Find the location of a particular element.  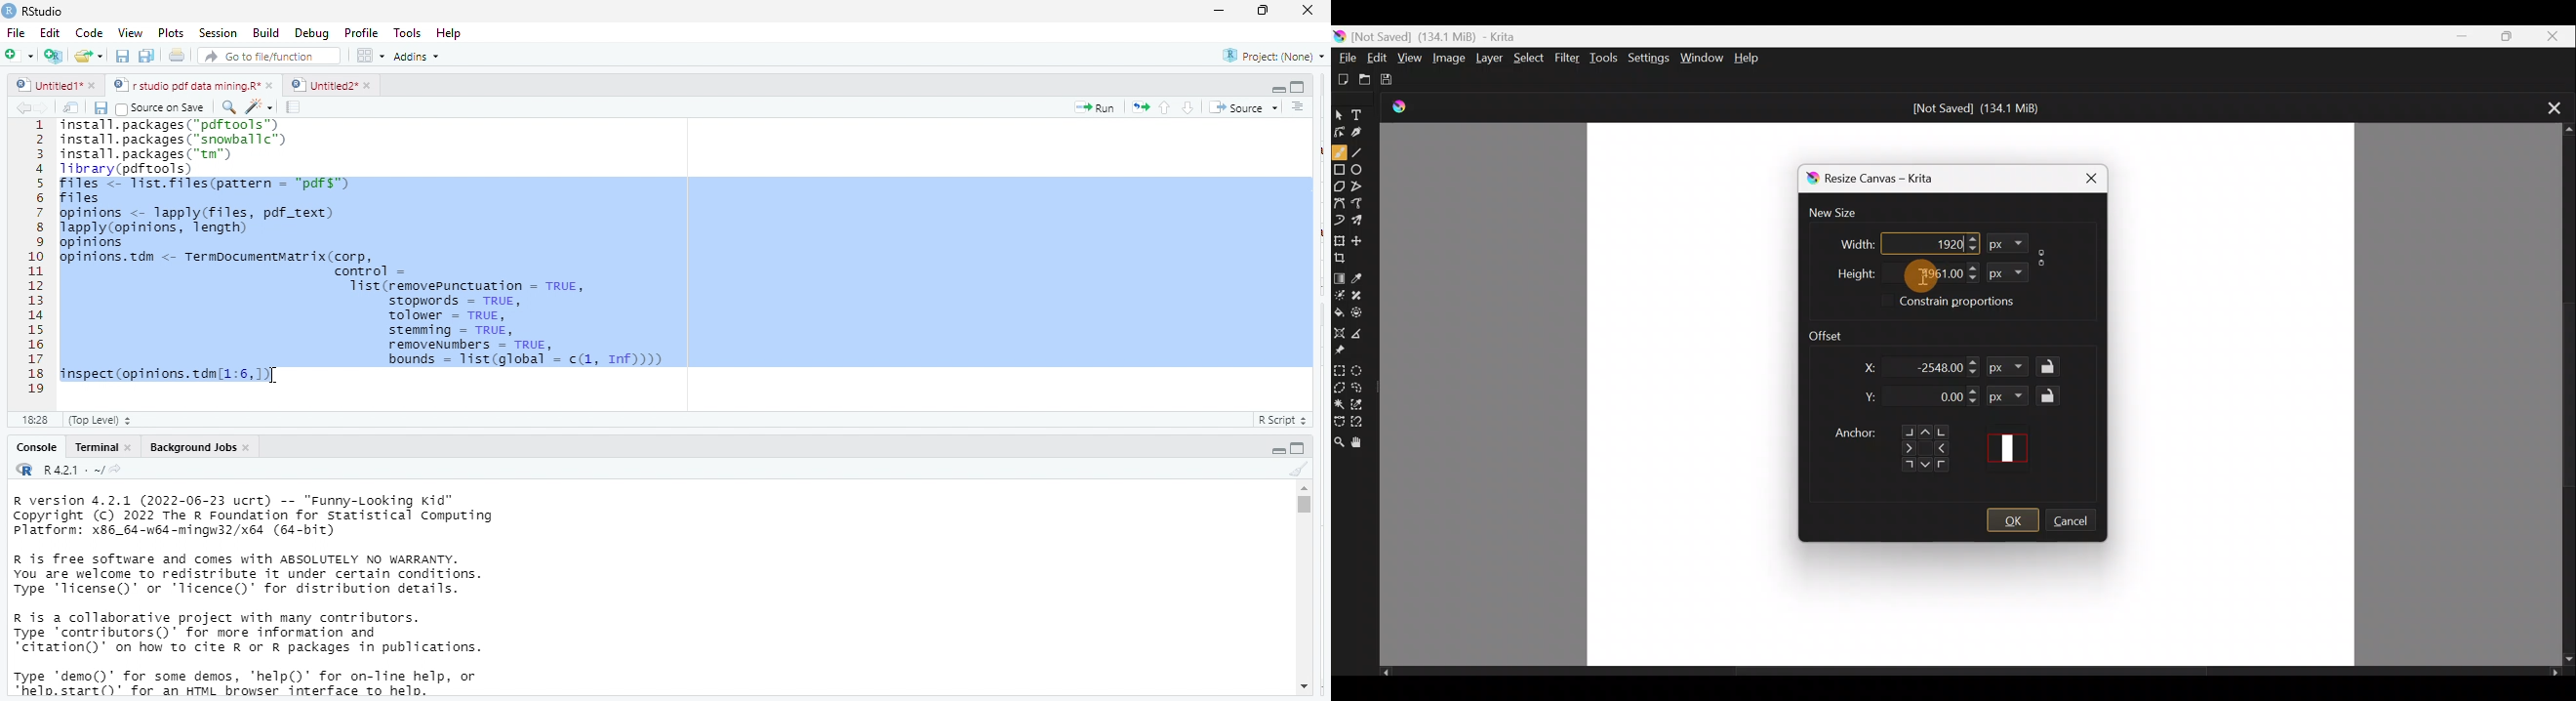

Cursor on height is located at coordinates (1913, 275).